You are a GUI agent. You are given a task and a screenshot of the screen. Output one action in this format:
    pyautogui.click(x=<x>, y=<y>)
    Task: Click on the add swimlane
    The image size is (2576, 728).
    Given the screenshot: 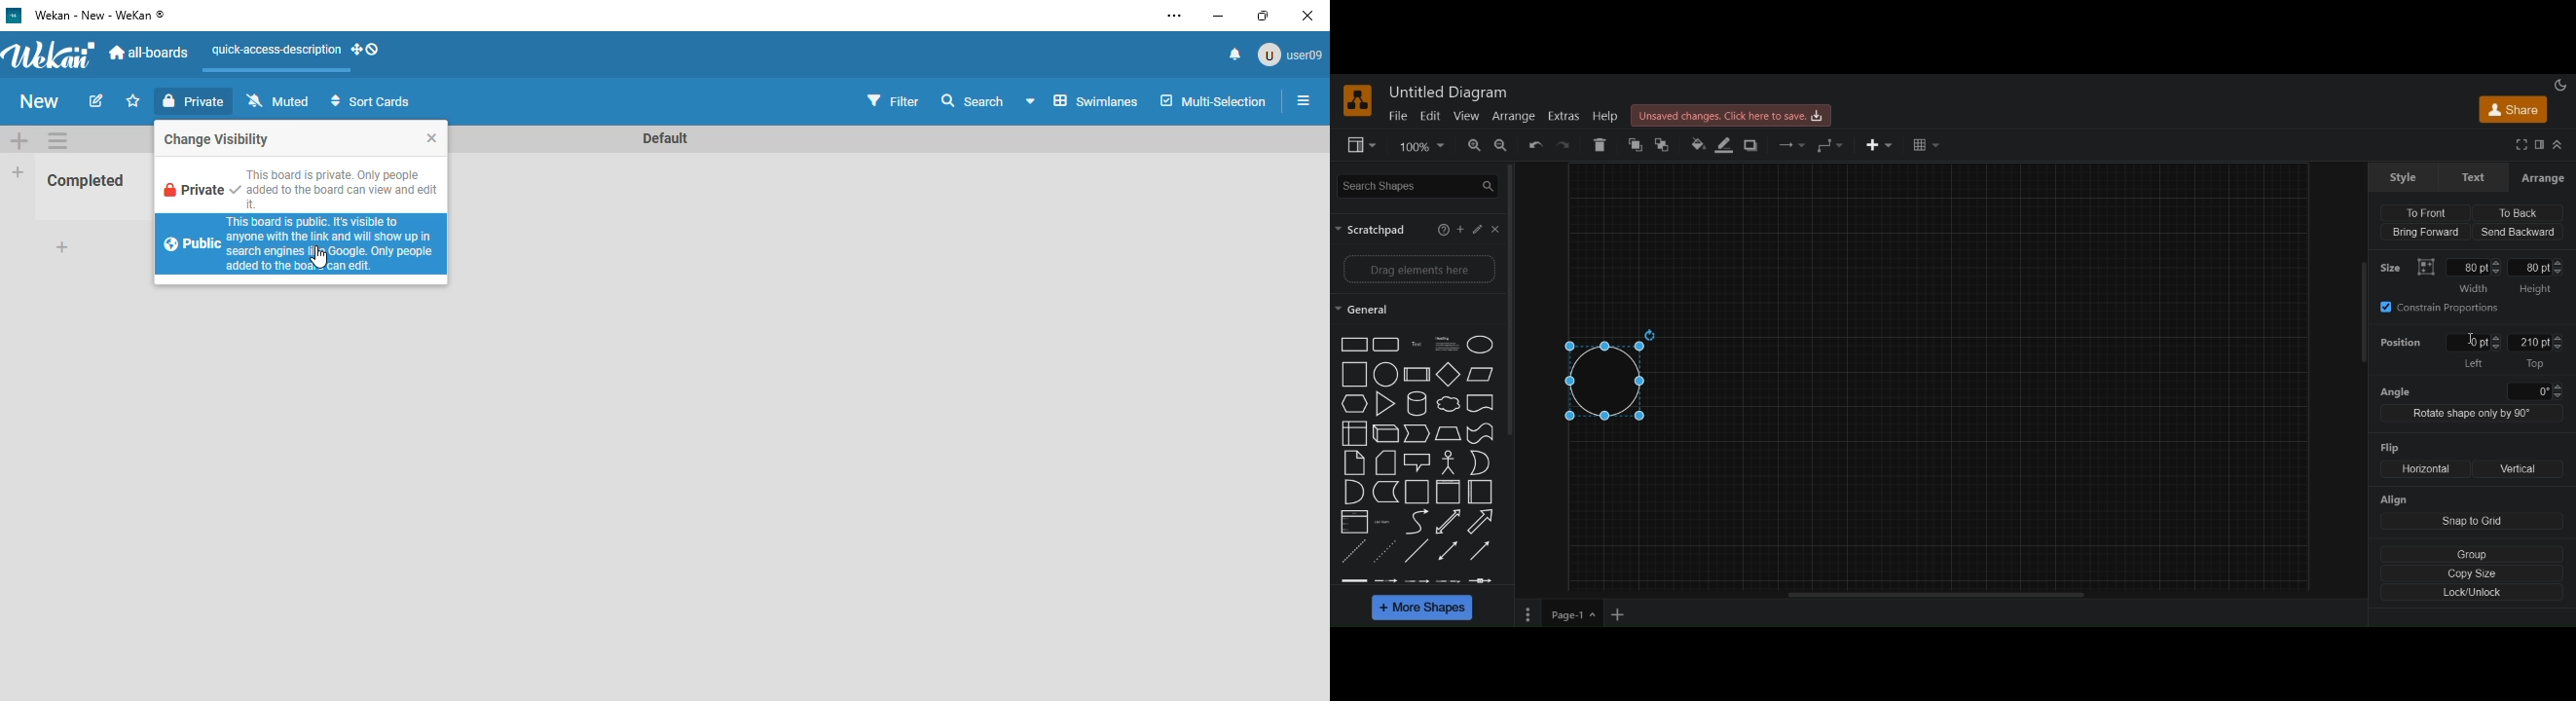 What is the action you would take?
    pyautogui.click(x=19, y=139)
    